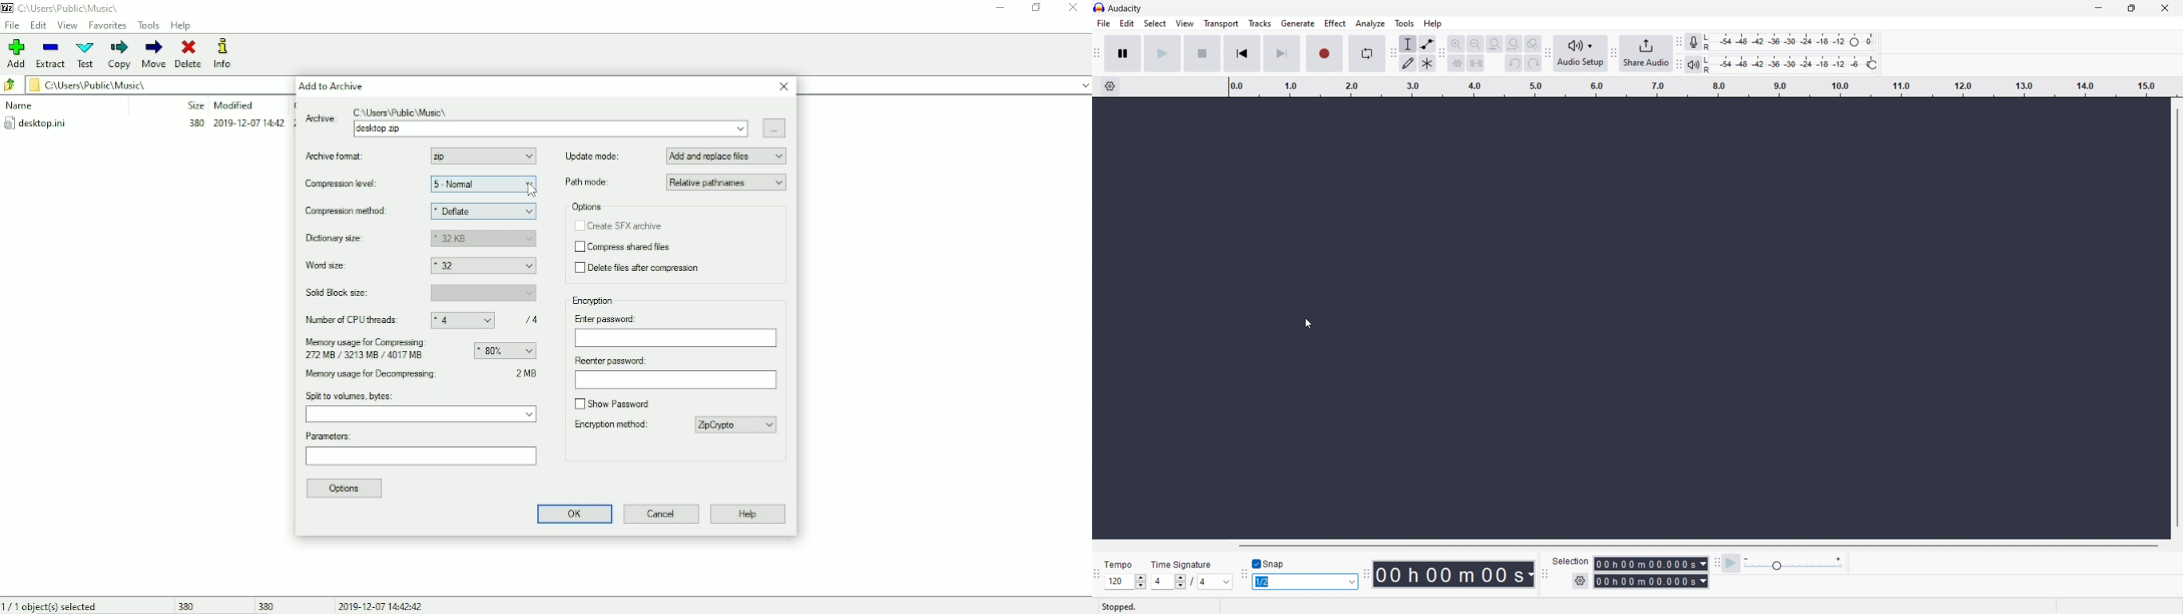  What do you see at coordinates (420, 349) in the screenshot?
I see `Memory usage for compressing` at bounding box center [420, 349].